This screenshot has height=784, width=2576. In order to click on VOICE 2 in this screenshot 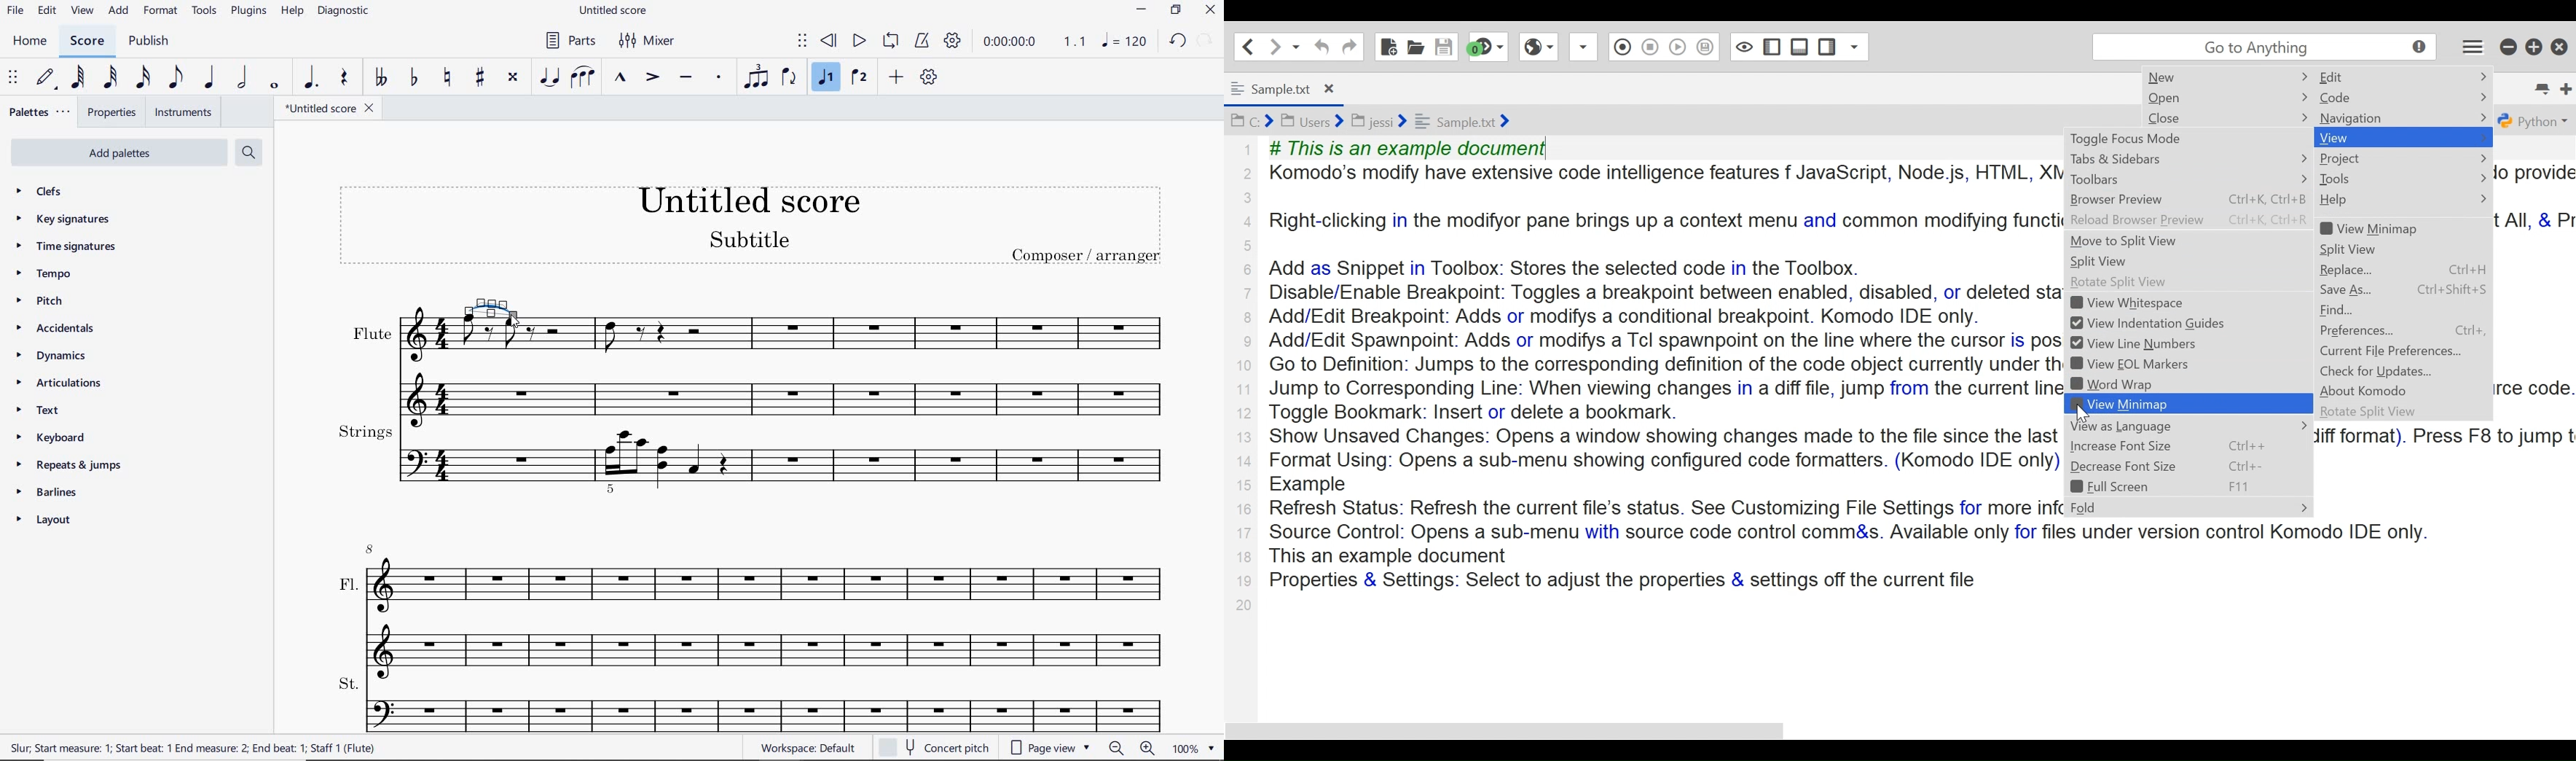, I will do `click(860, 78)`.